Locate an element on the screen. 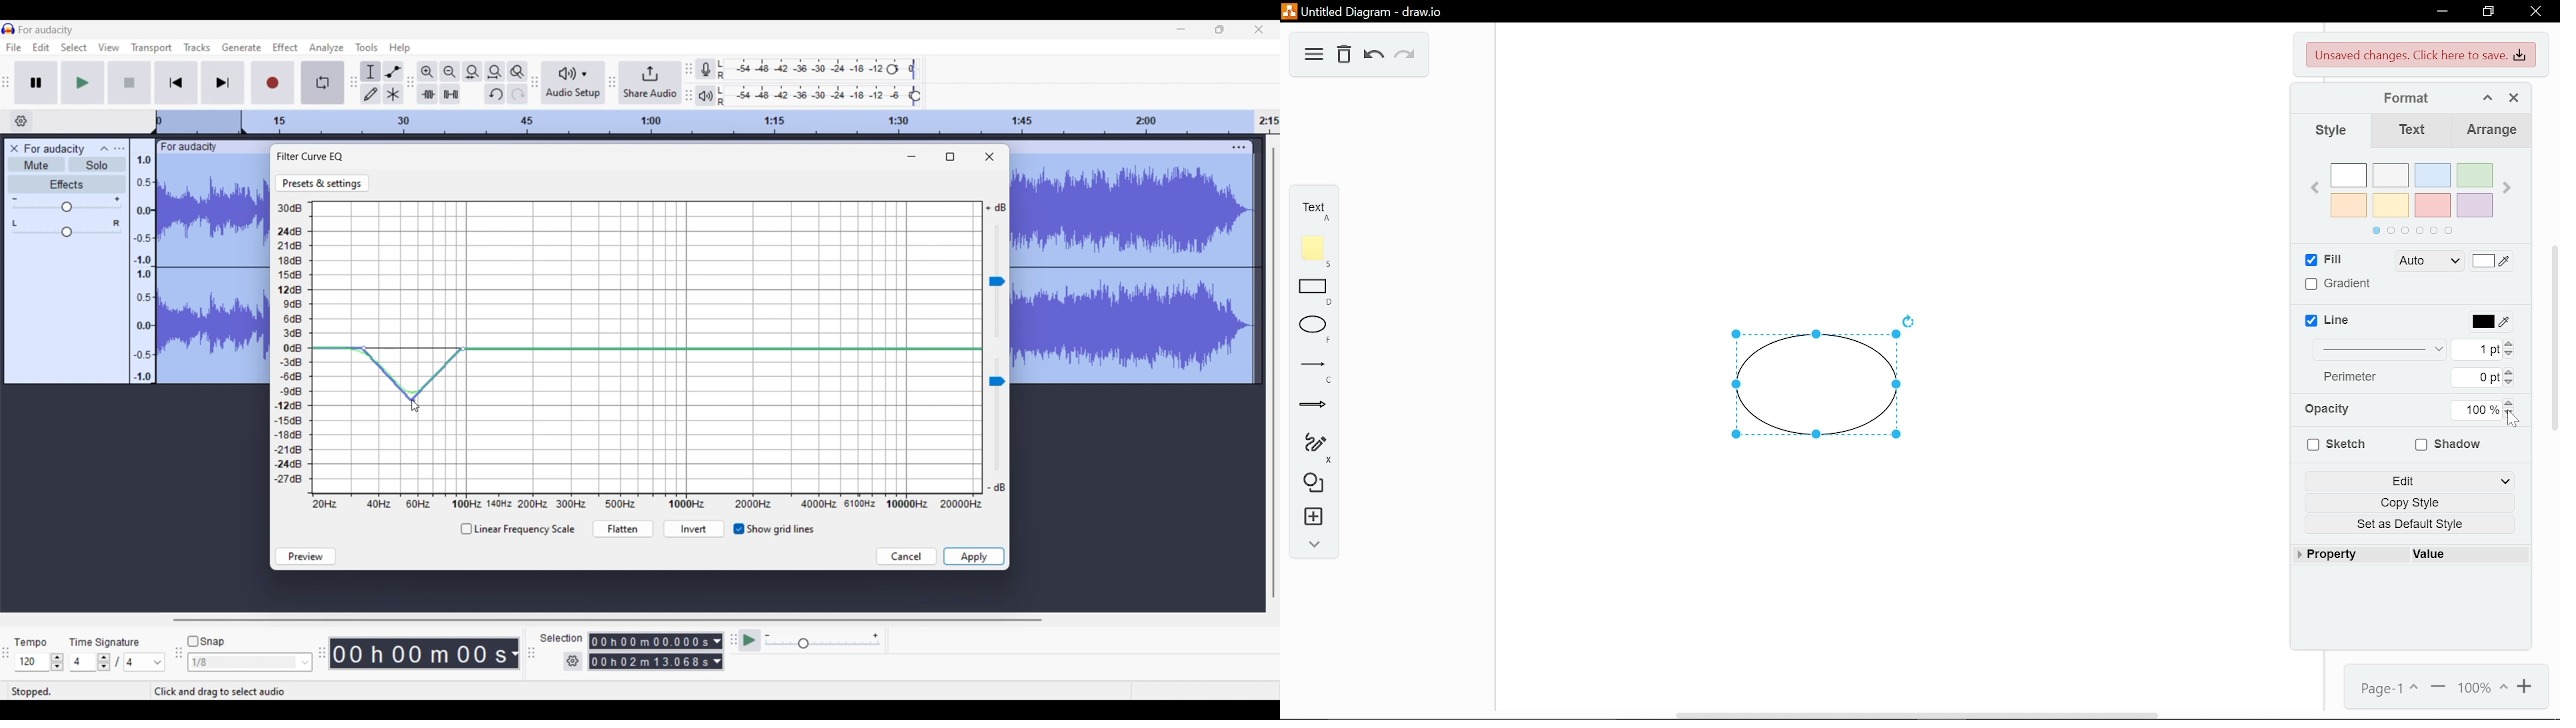  Timeline options is located at coordinates (22, 121).